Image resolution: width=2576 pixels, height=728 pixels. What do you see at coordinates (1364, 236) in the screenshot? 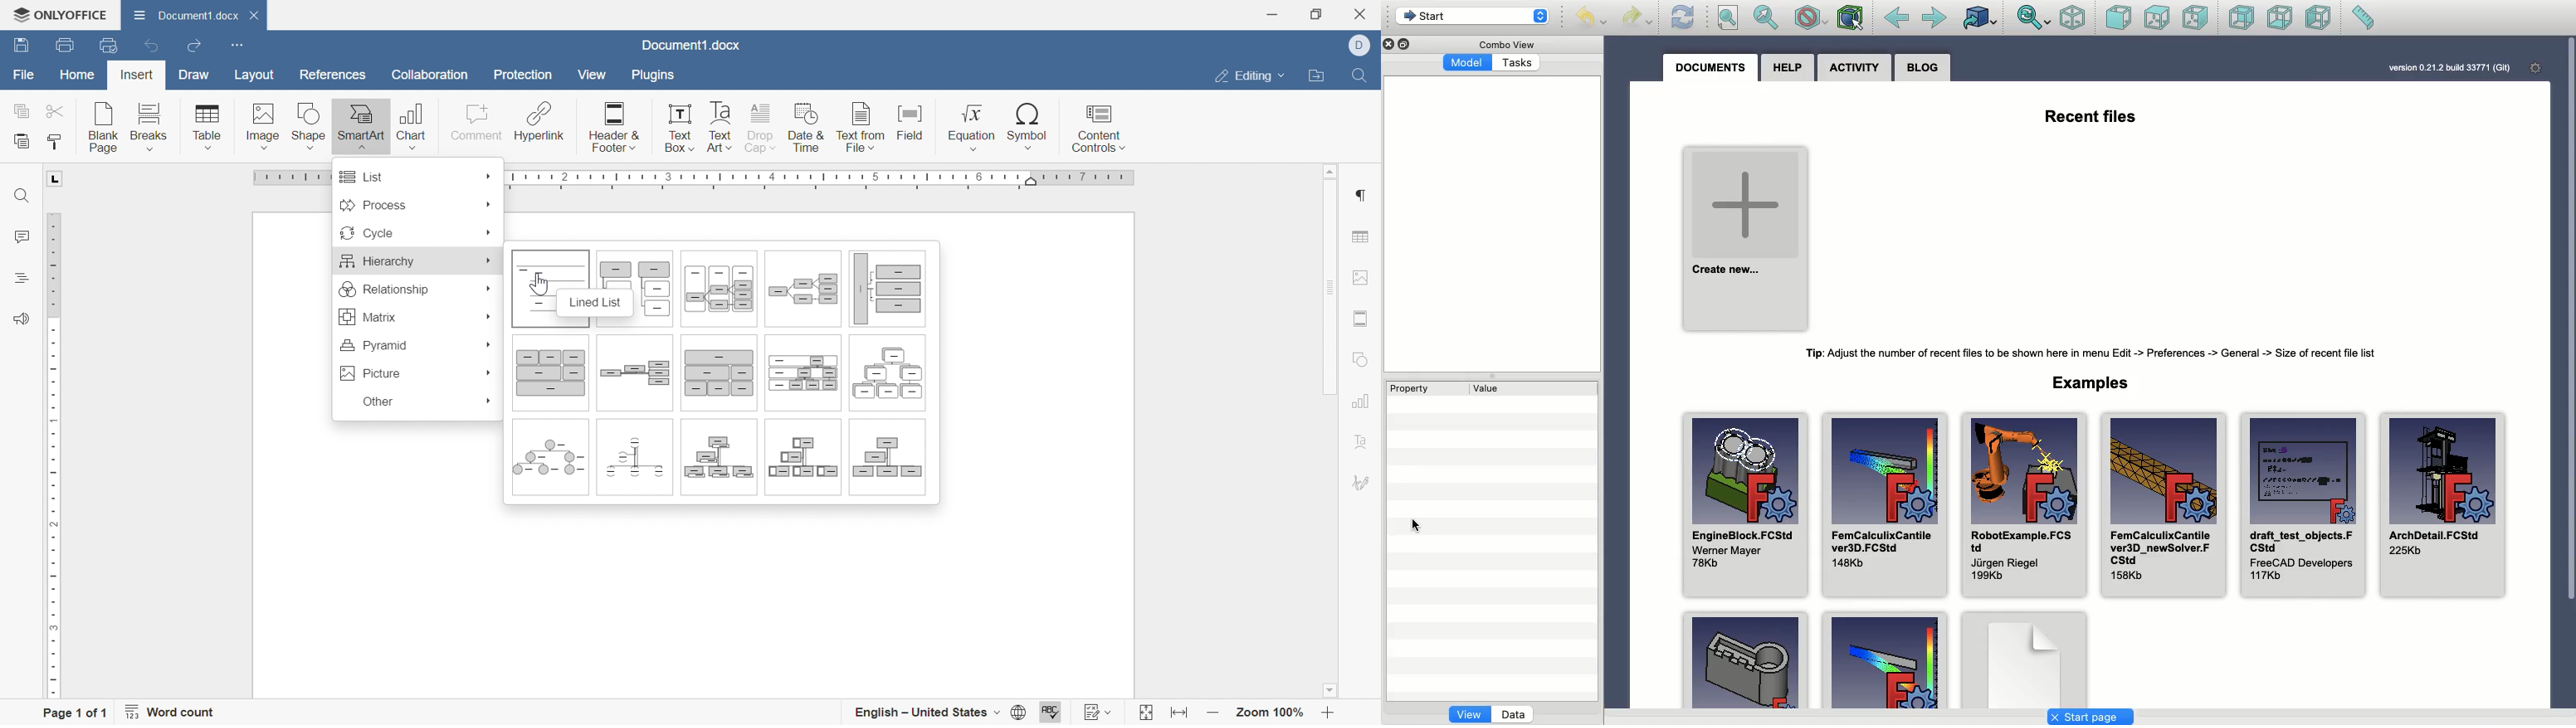
I see `Table settings` at bounding box center [1364, 236].